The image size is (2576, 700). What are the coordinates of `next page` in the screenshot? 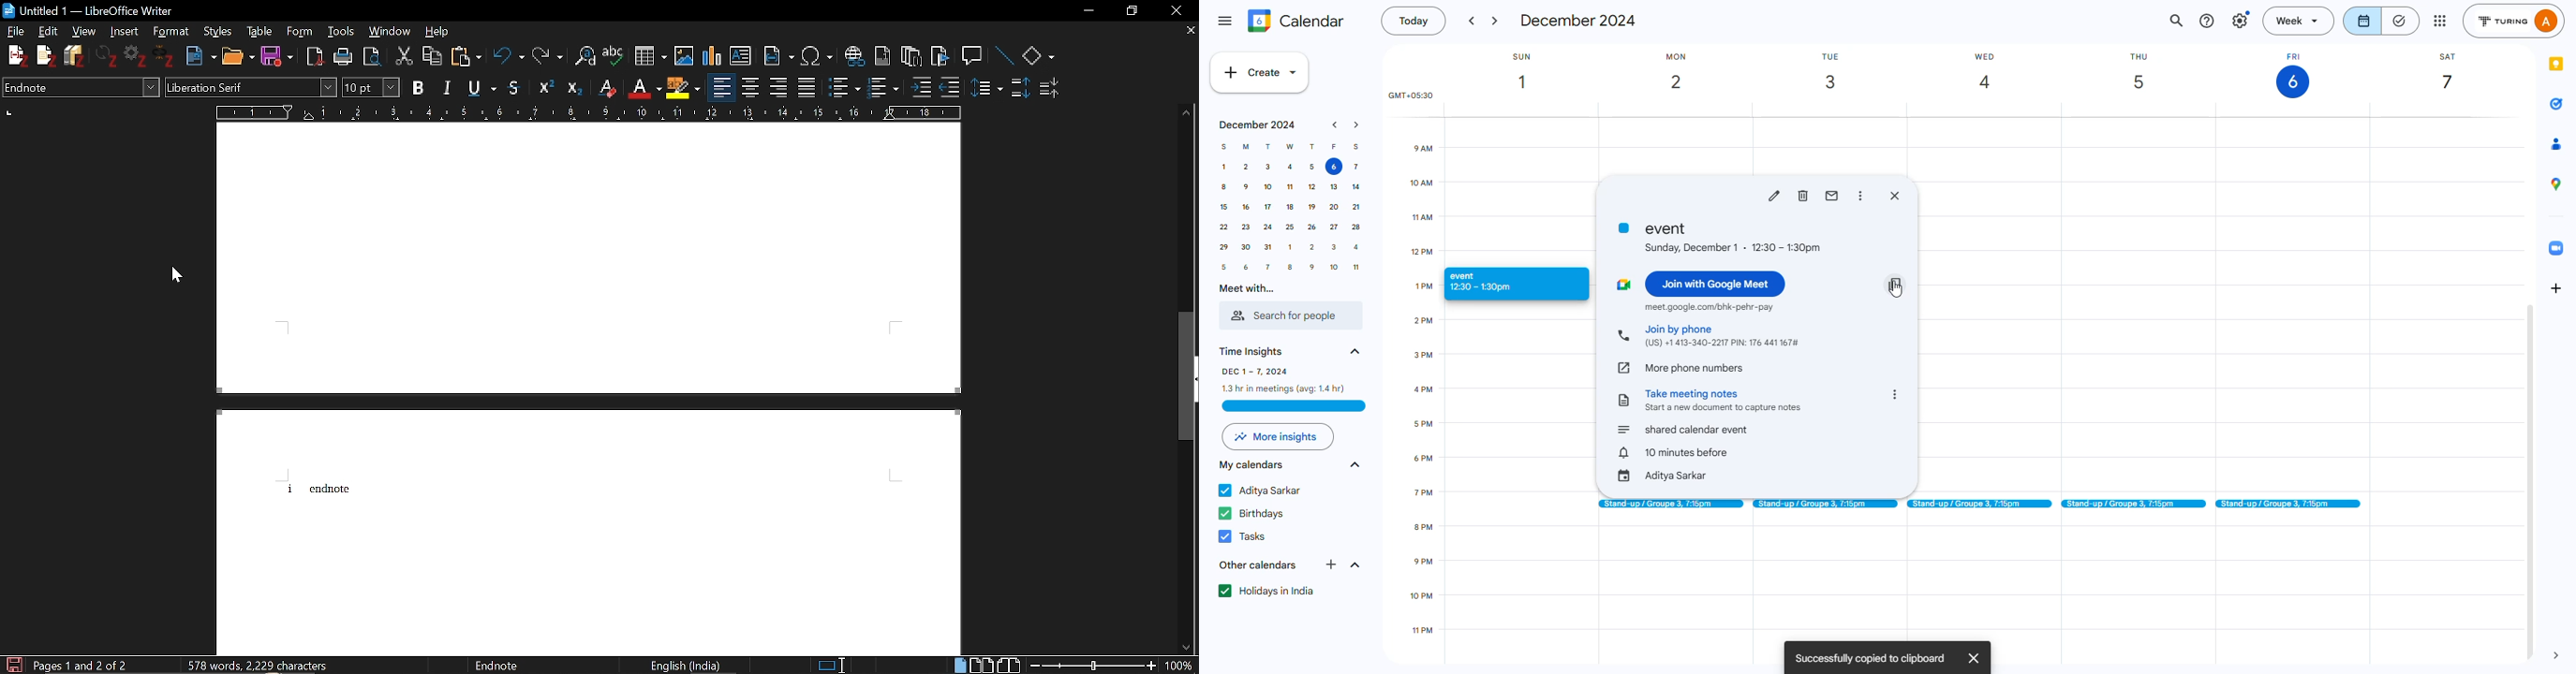 It's located at (2561, 654).